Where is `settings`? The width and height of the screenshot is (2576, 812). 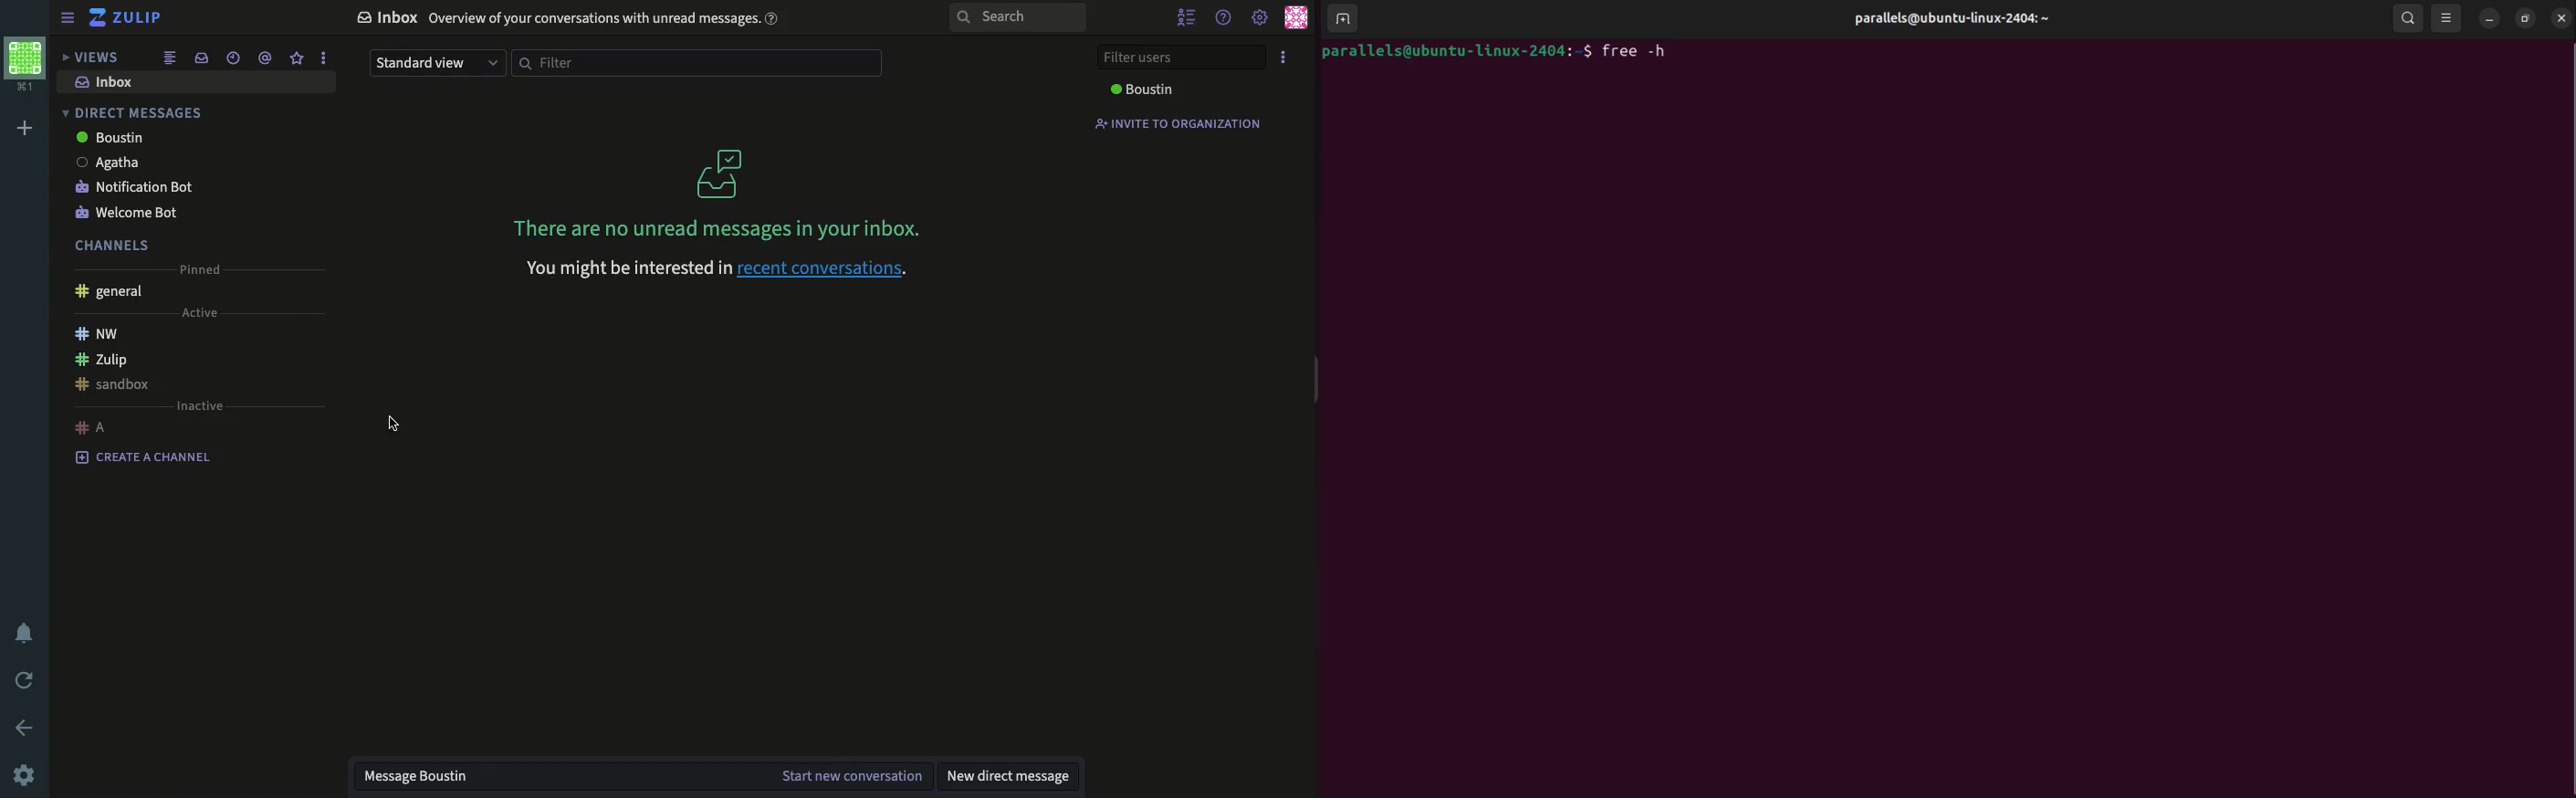 settings is located at coordinates (27, 772).